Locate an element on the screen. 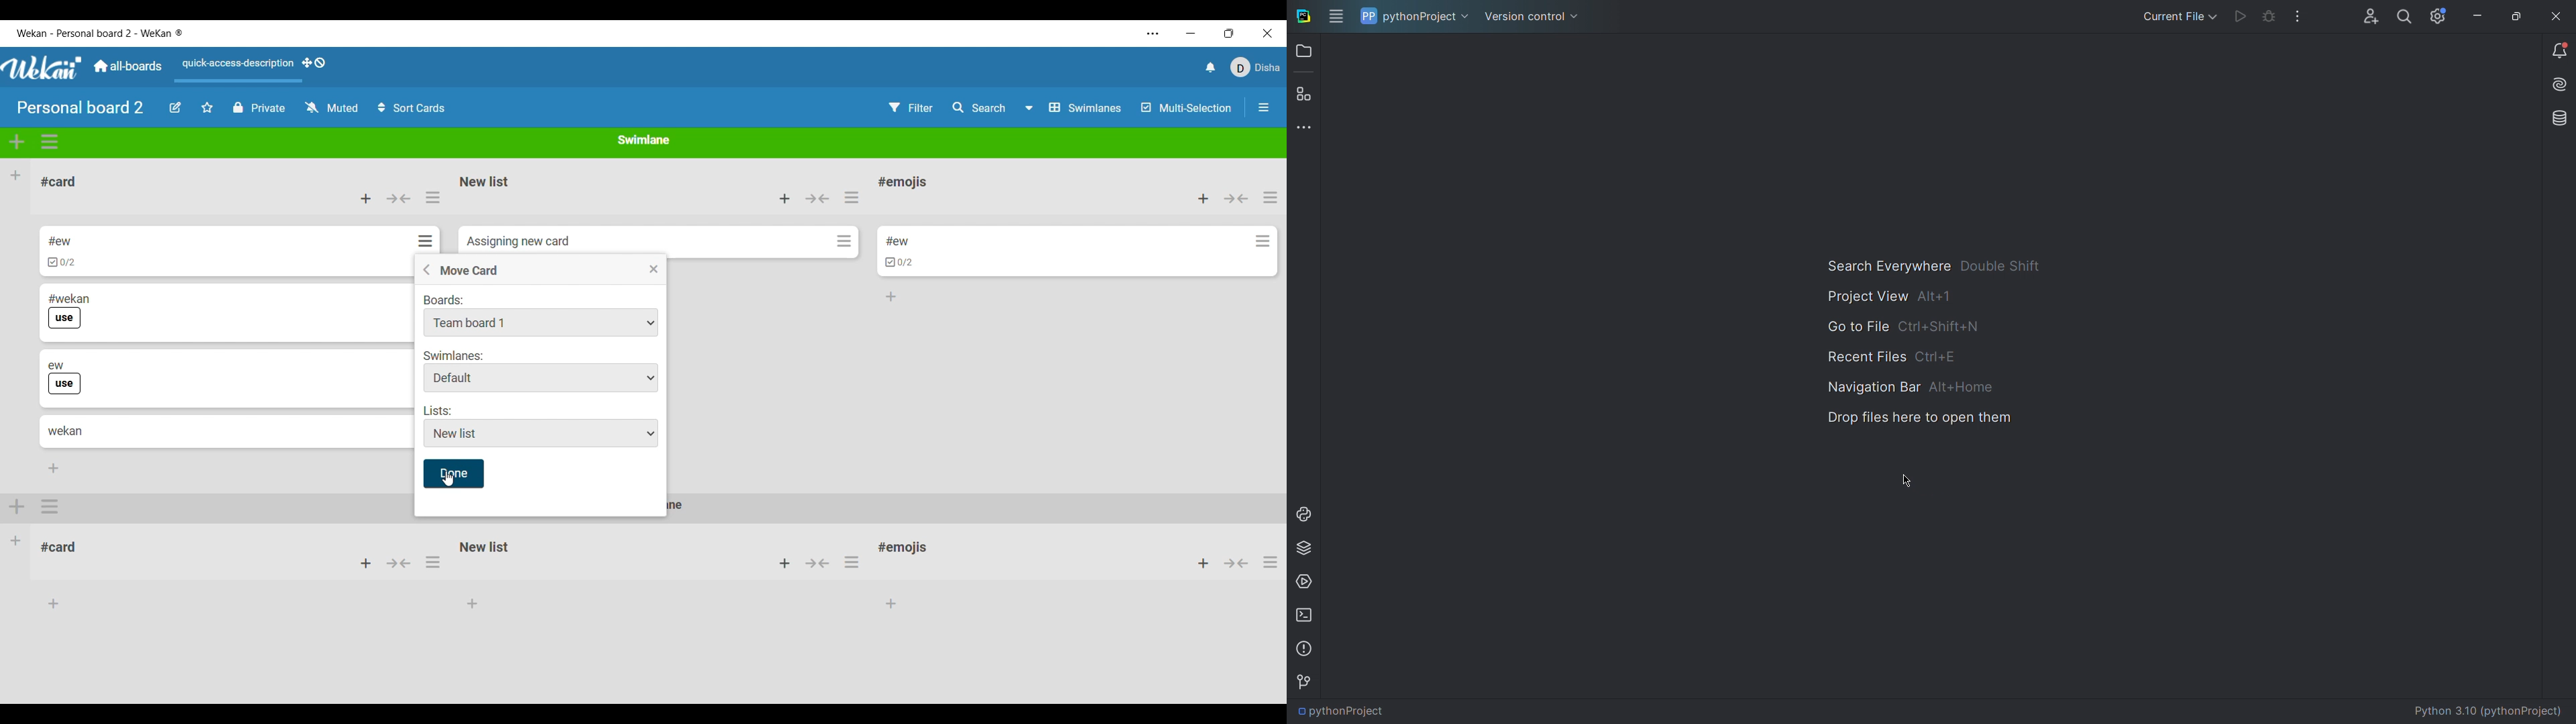 The height and width of the screenshot is (728, 2576). Show desktop drag handles is located at coordinates (314, 63).